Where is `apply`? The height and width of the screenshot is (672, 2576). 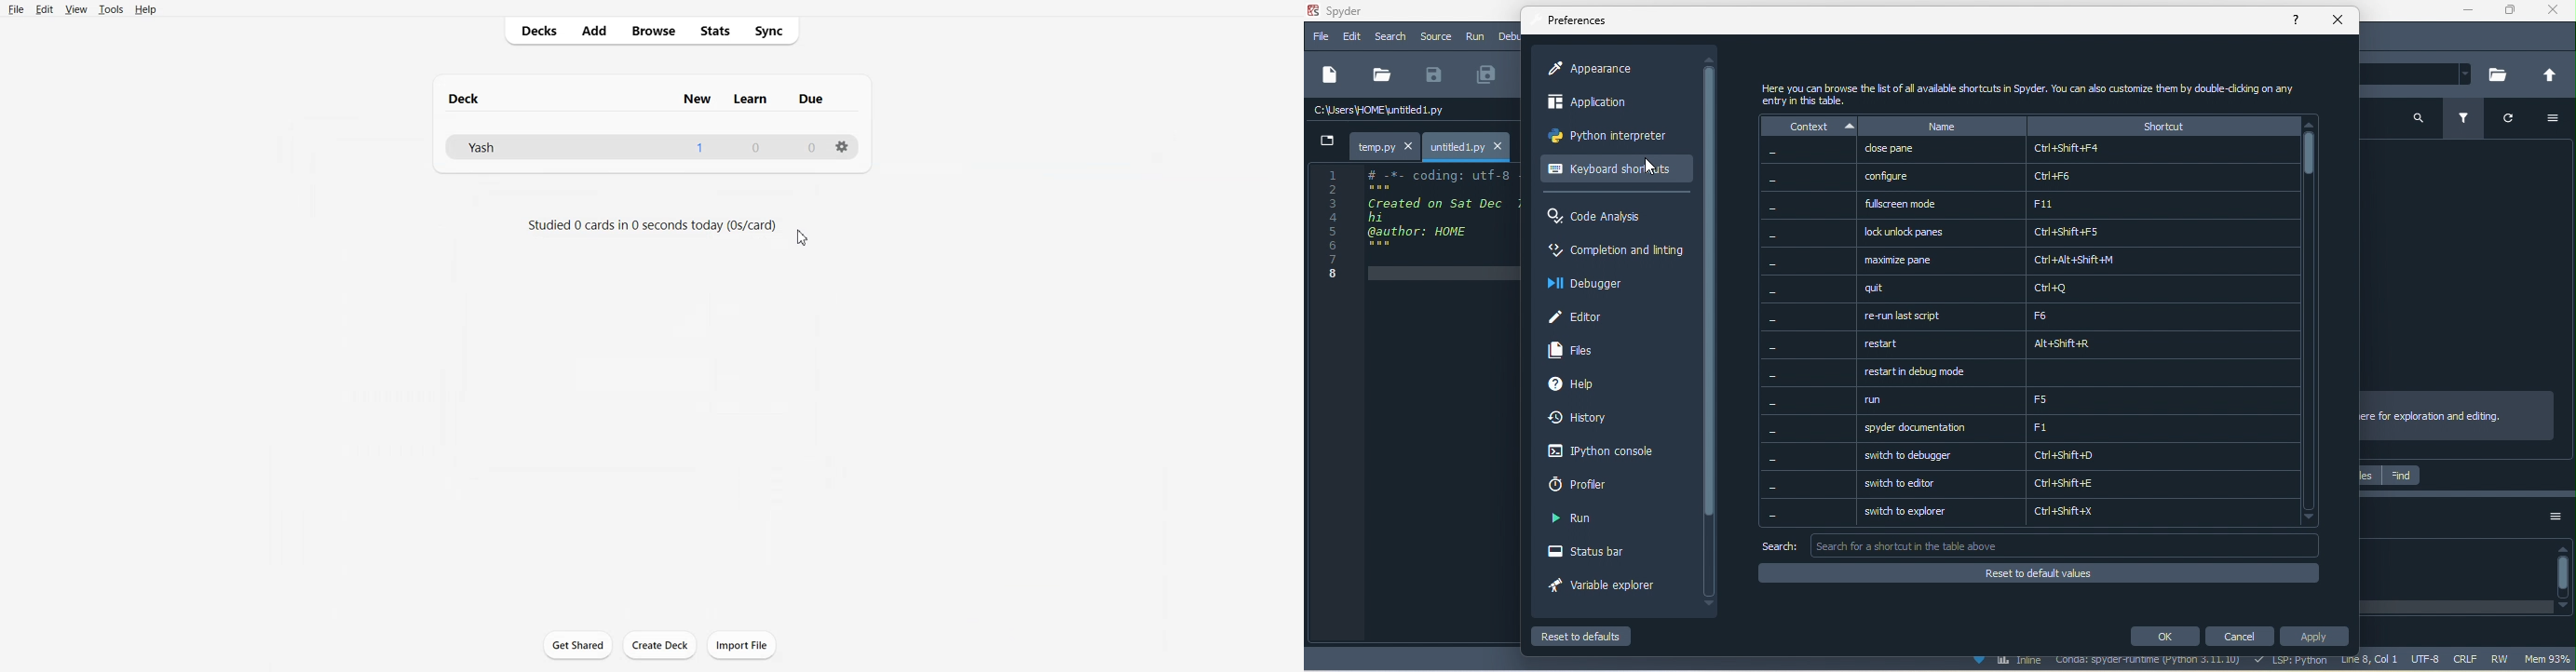
apply is located at coordinates (2315, 637).